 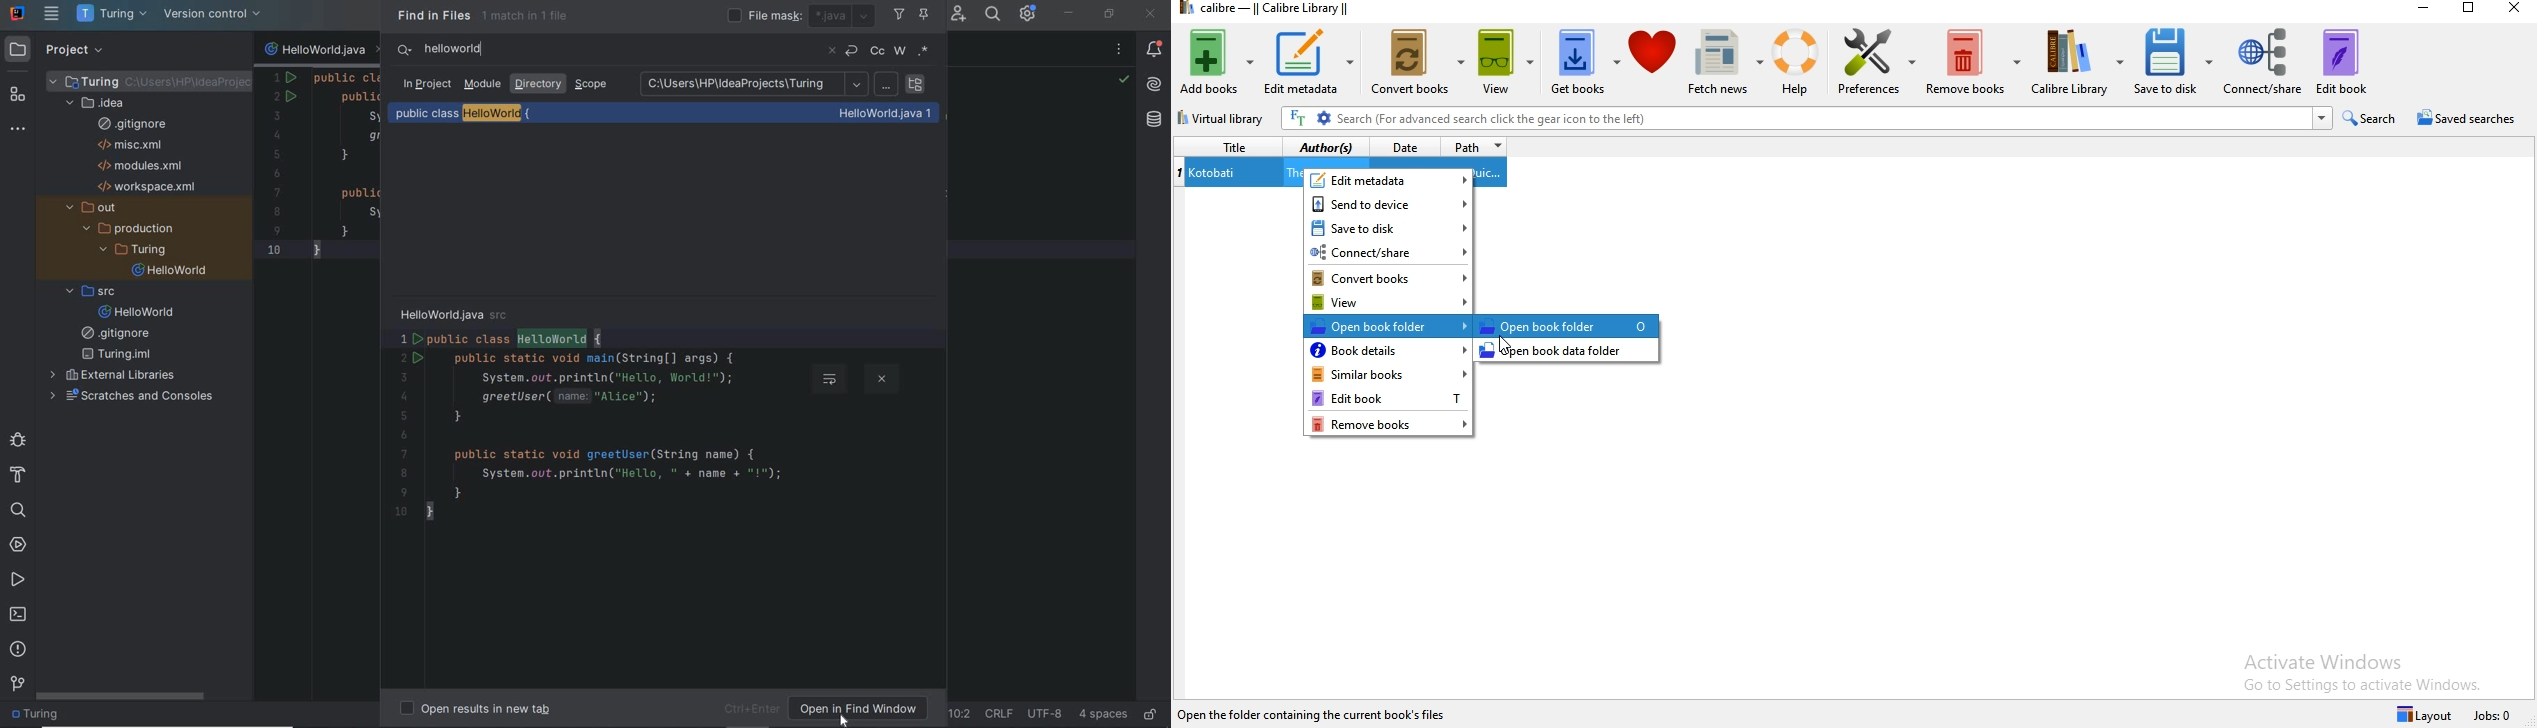 I want to click on HelloWorld.java src, so click(x=451, y=314).